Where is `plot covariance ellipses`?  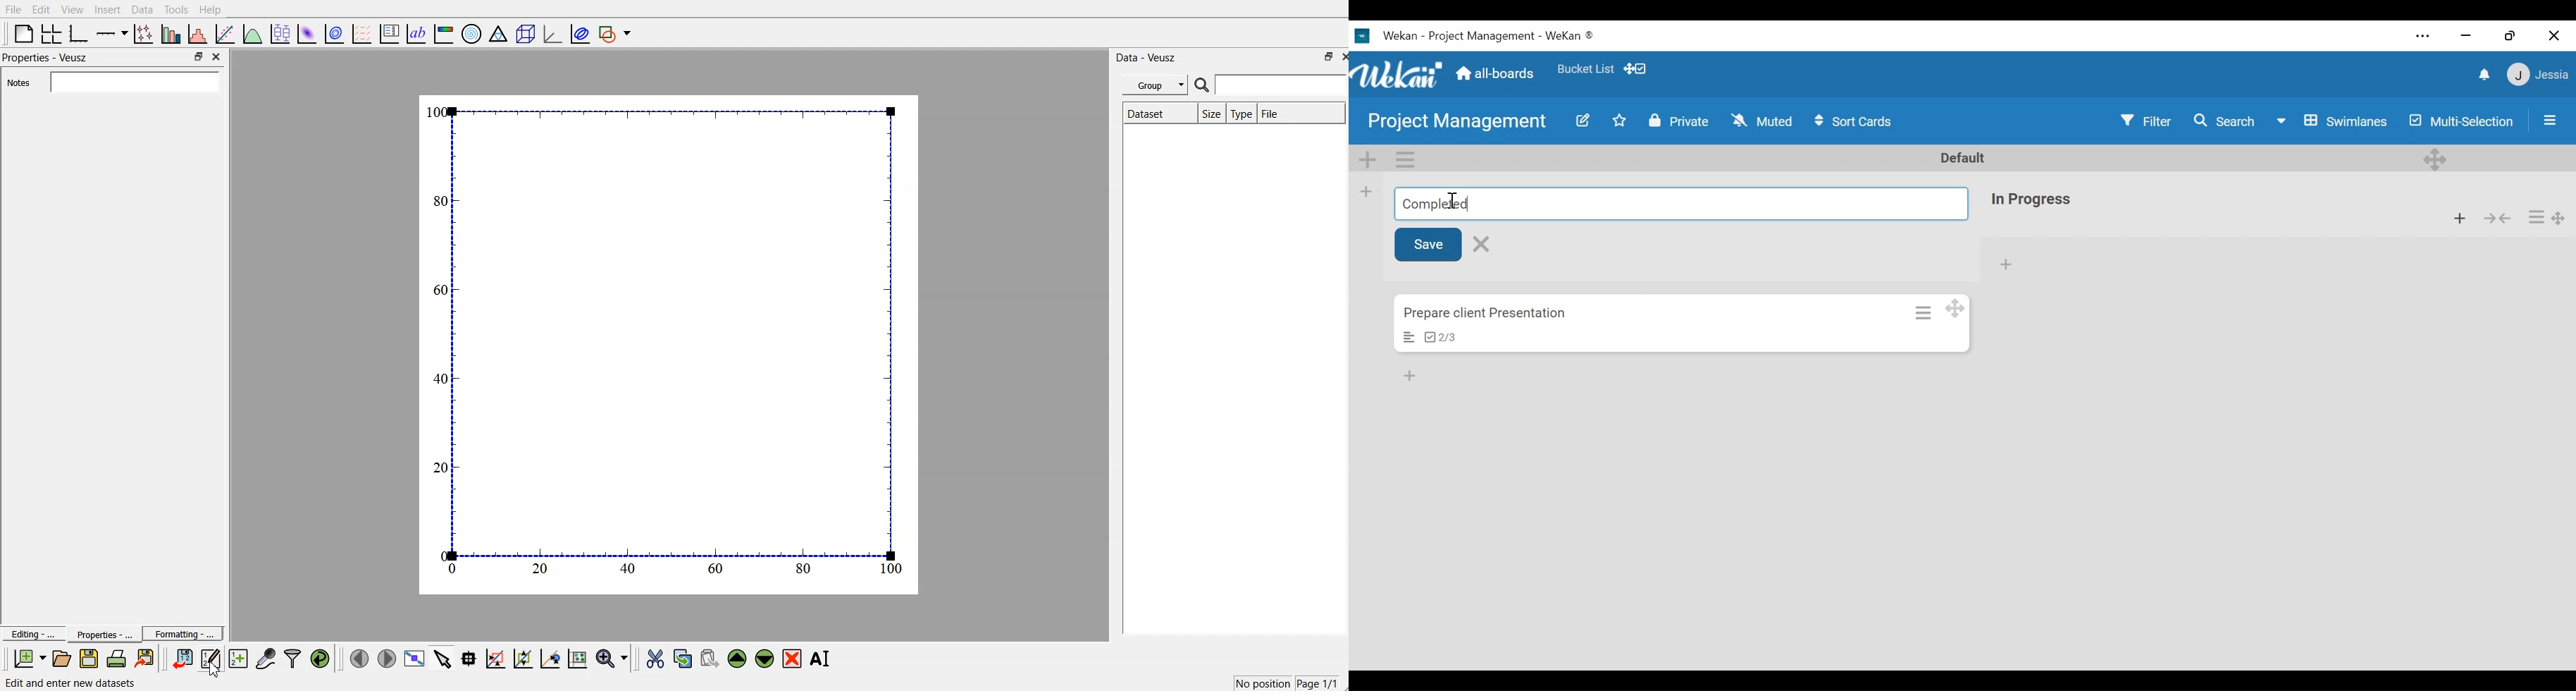
plot covariance ellipses is located at coordinates (577, 32).